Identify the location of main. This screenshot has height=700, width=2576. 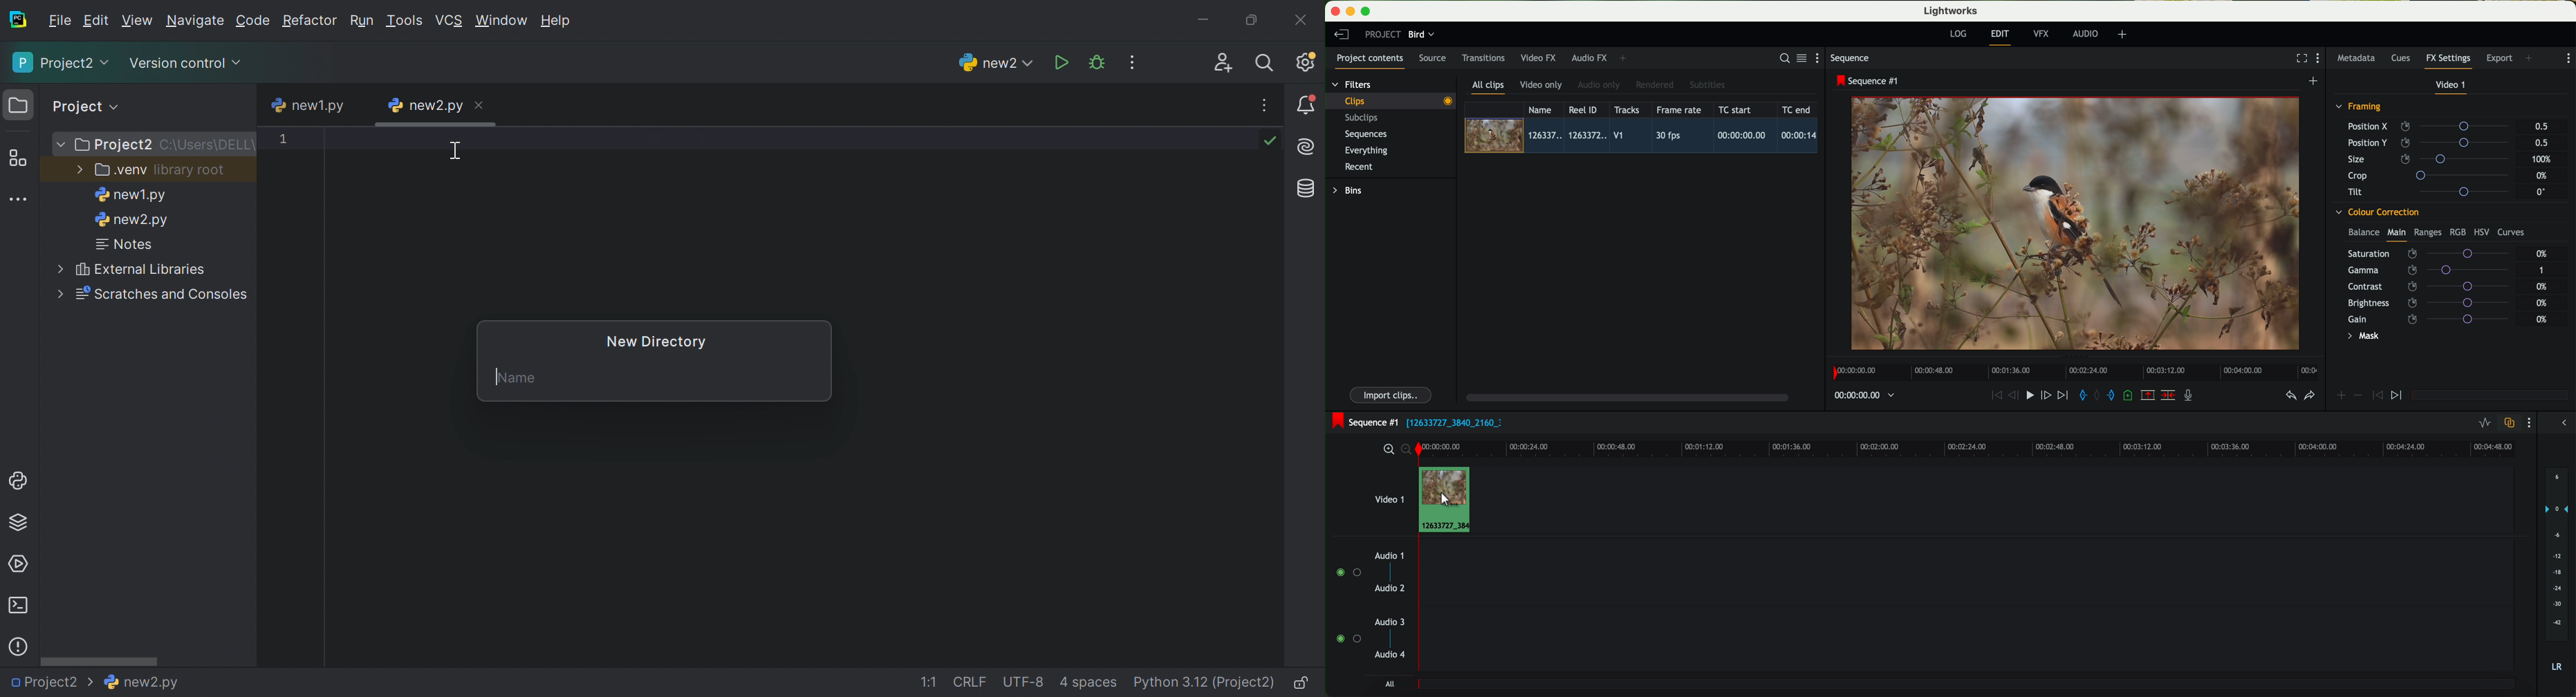
(2397, 234).